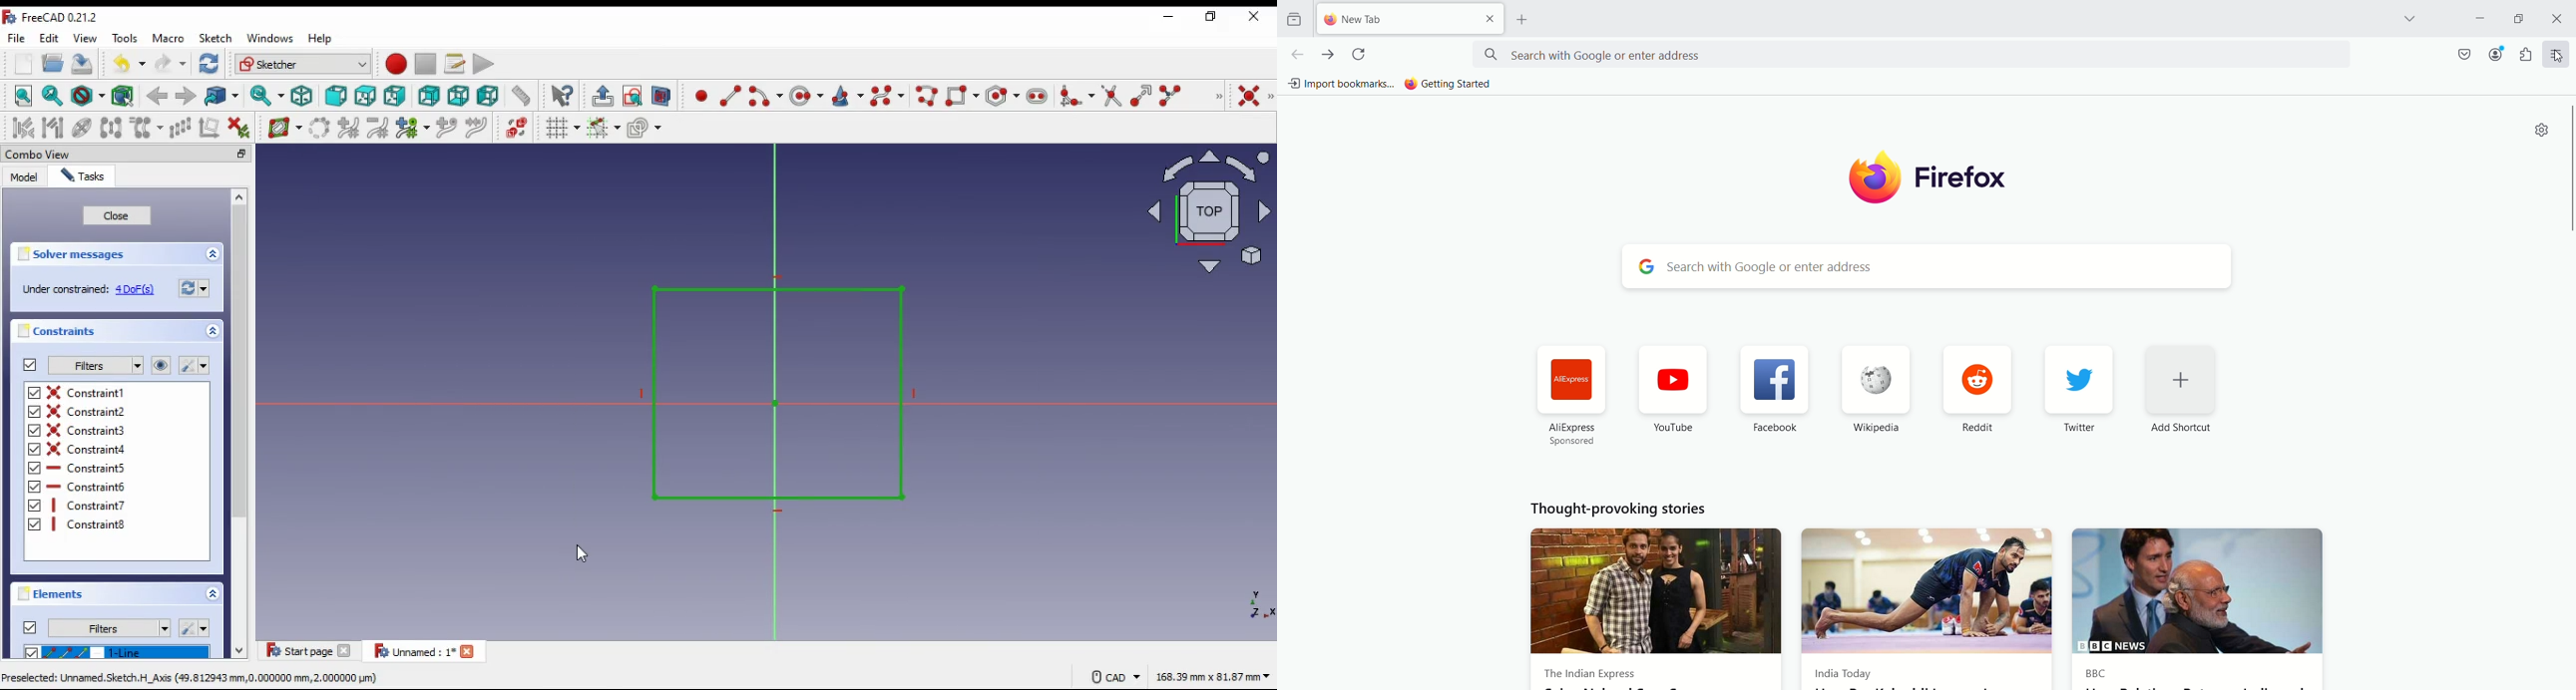 The height and width of the screenshot is (700, 2576). What do you see at coordinates (77, 254) in the screenshot?
I see `solver messages` at bounding box center [77, 254].